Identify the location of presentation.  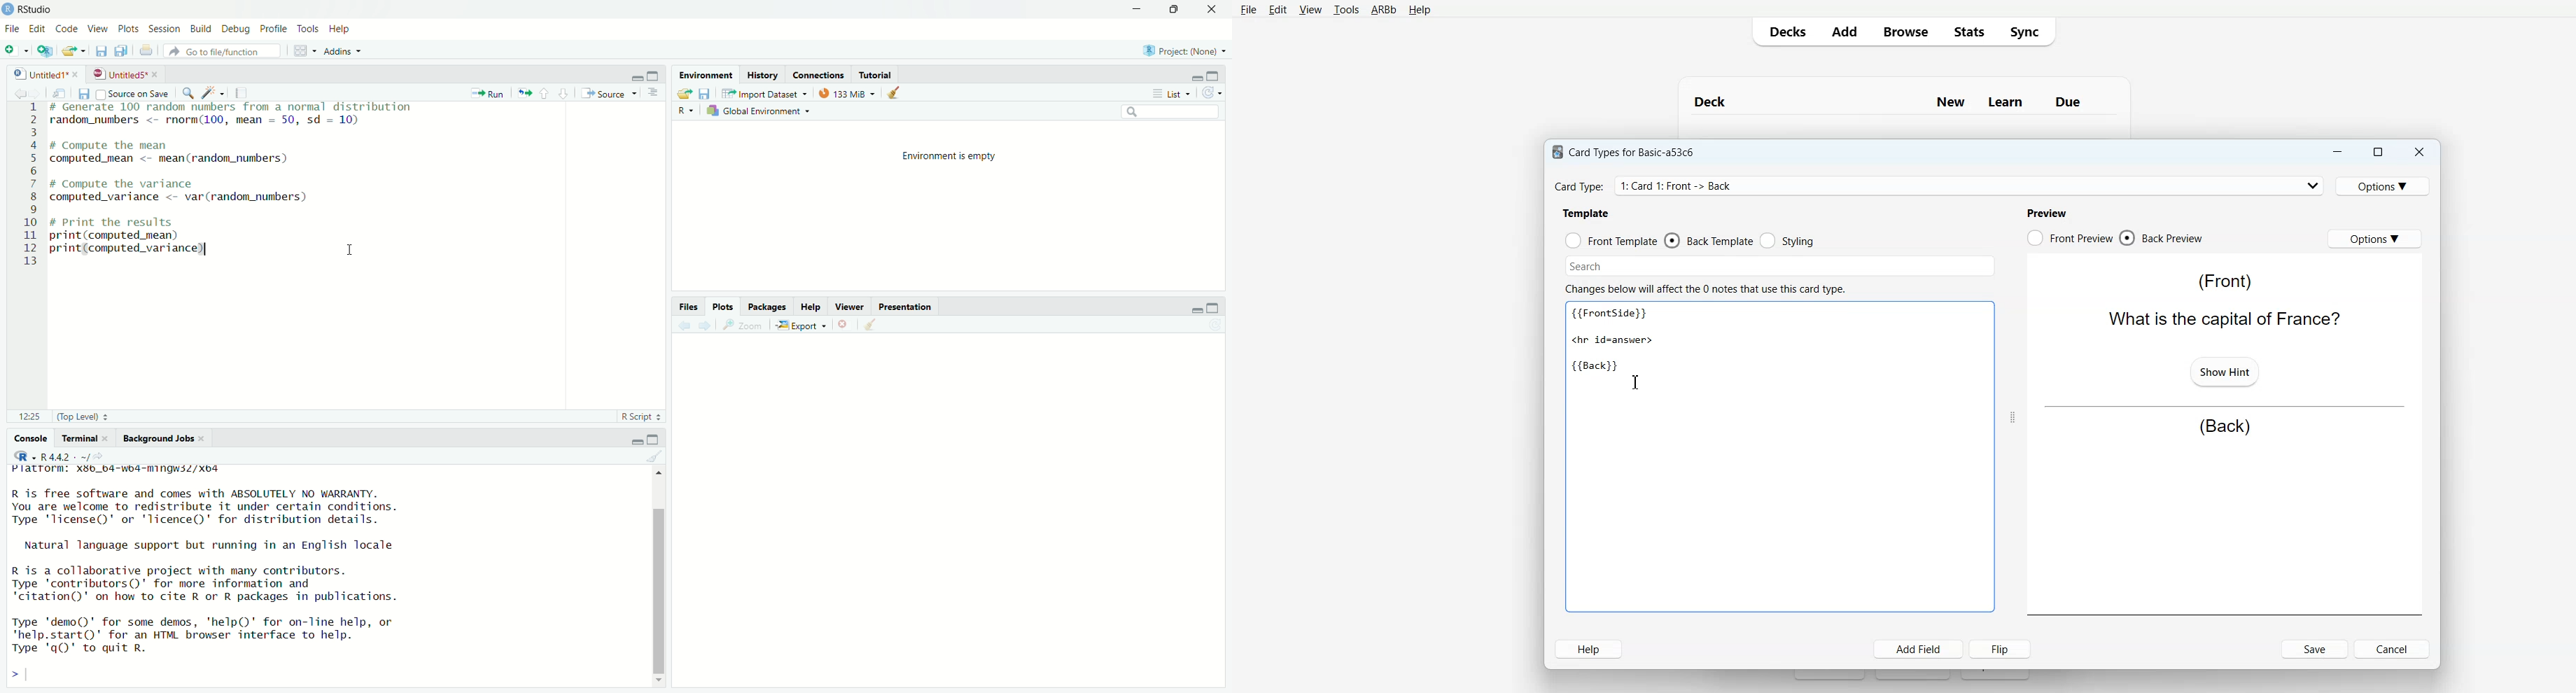
(908, 305).